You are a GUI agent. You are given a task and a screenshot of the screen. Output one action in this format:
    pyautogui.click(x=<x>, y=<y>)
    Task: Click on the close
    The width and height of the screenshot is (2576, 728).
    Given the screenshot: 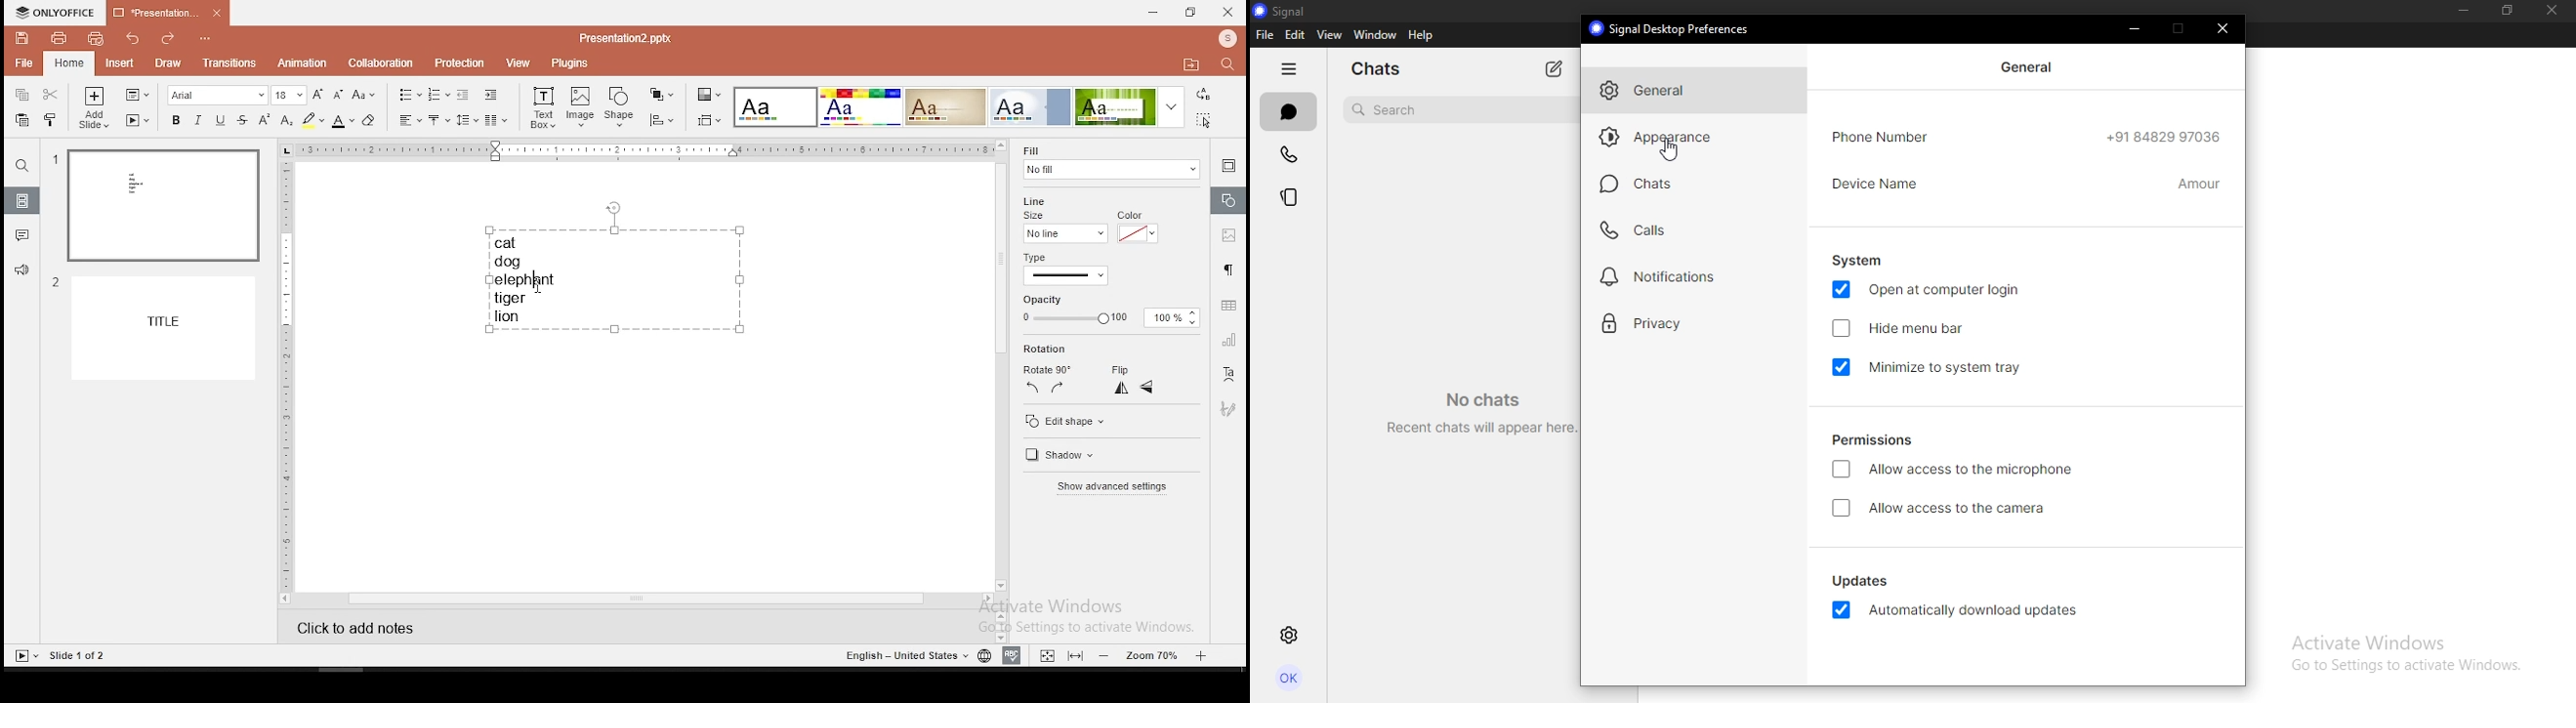 What is the action you would take?
    pyautogui.click(x=2557, y=12)
    